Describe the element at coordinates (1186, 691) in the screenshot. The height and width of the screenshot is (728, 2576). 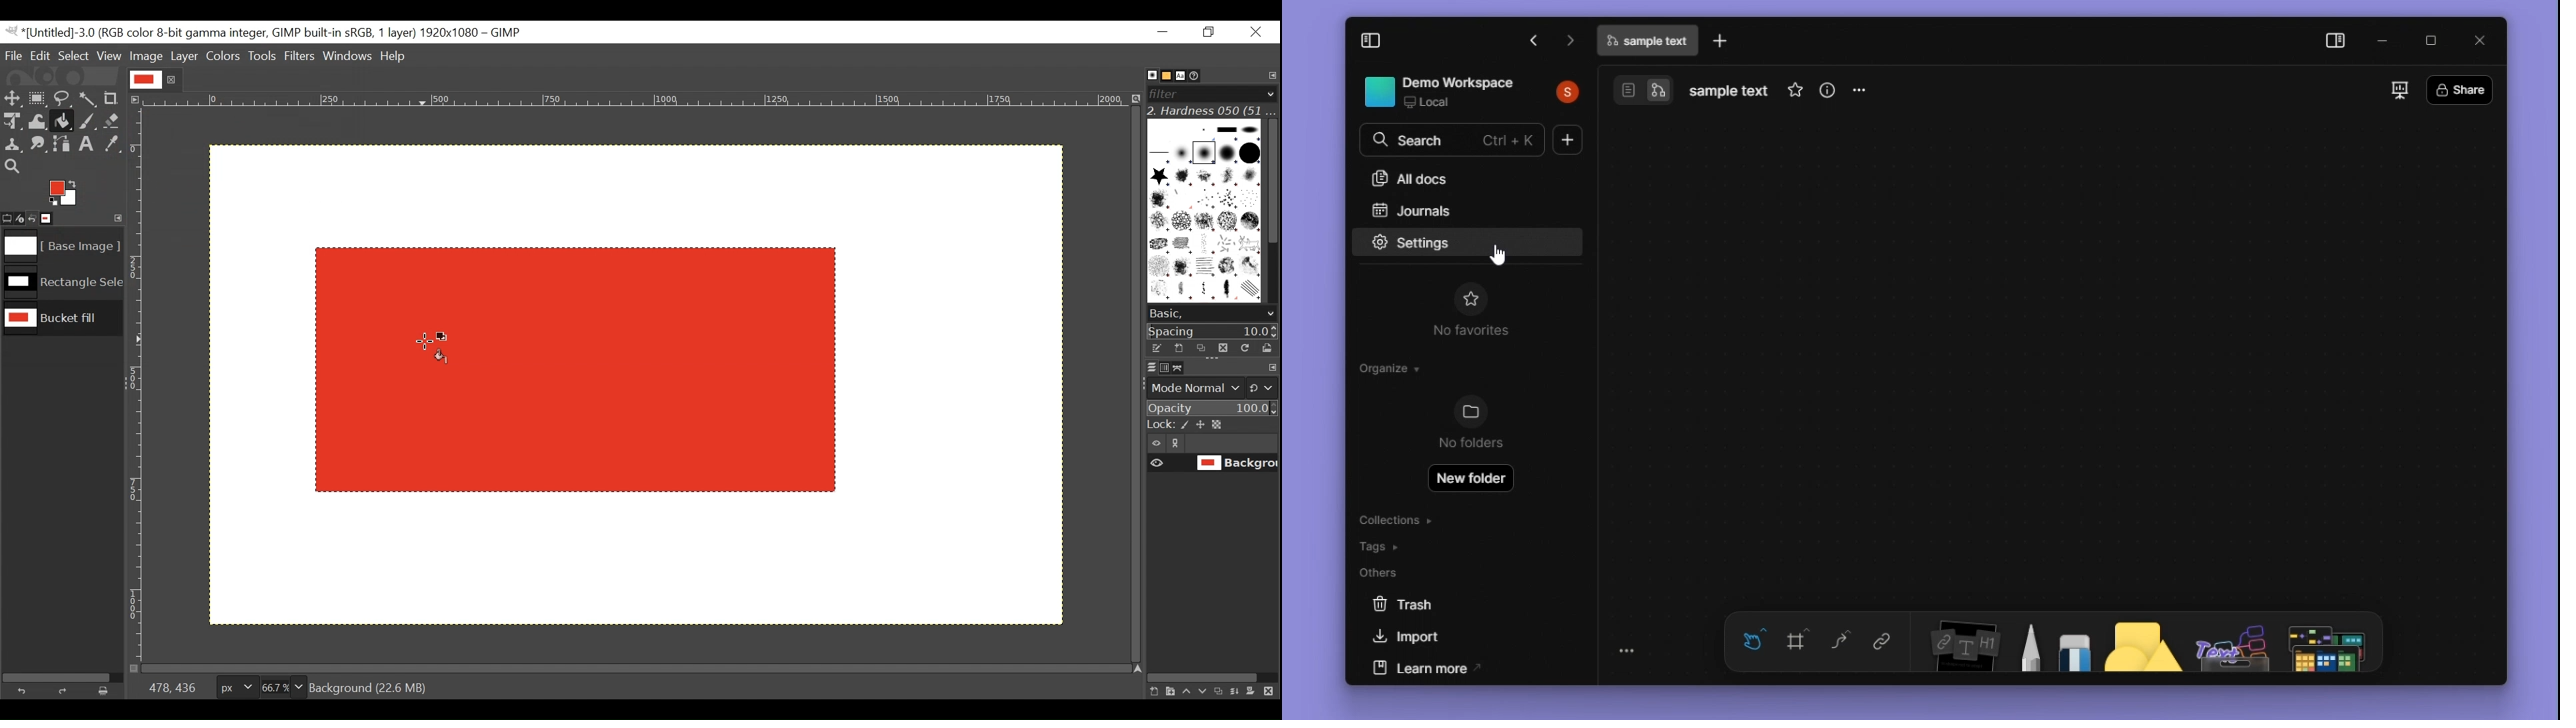
I see `Raise the layer` at that location.